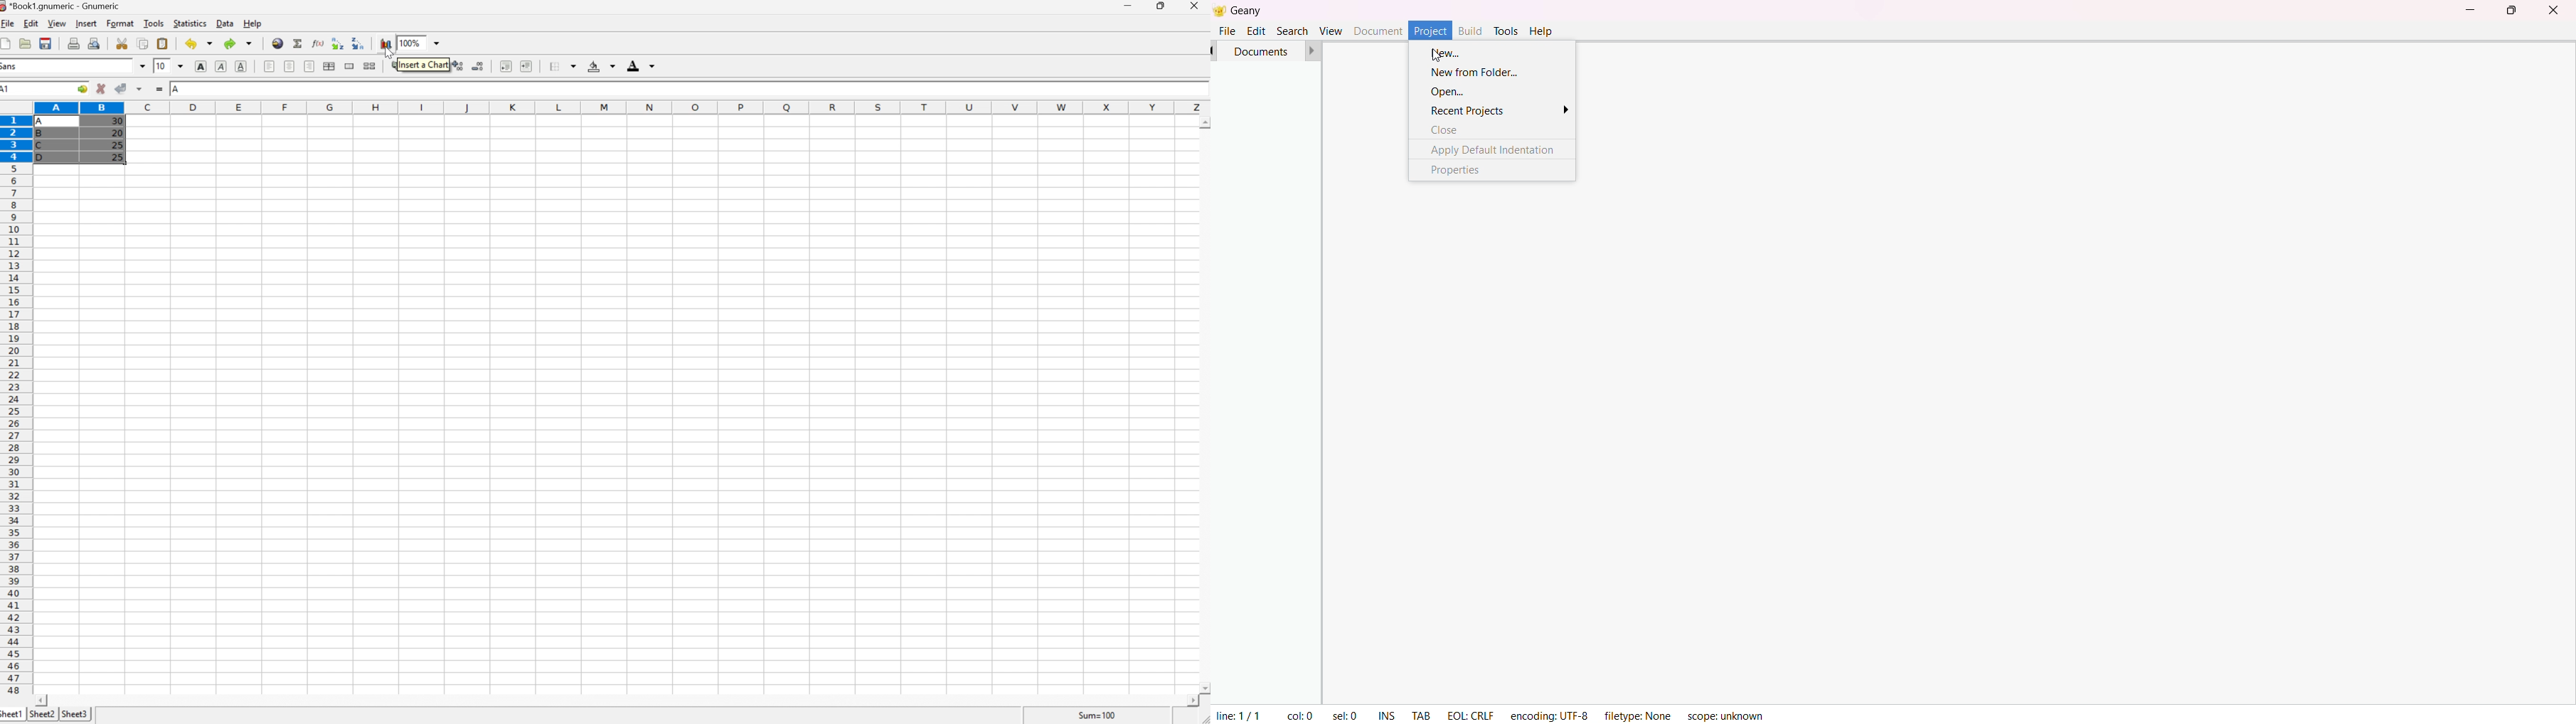 The image size is (2576, 728). What do you see at coordinates (1096, 715) in the screenshot?
I see `Sum = 0` at bounding box center [1096, 715].